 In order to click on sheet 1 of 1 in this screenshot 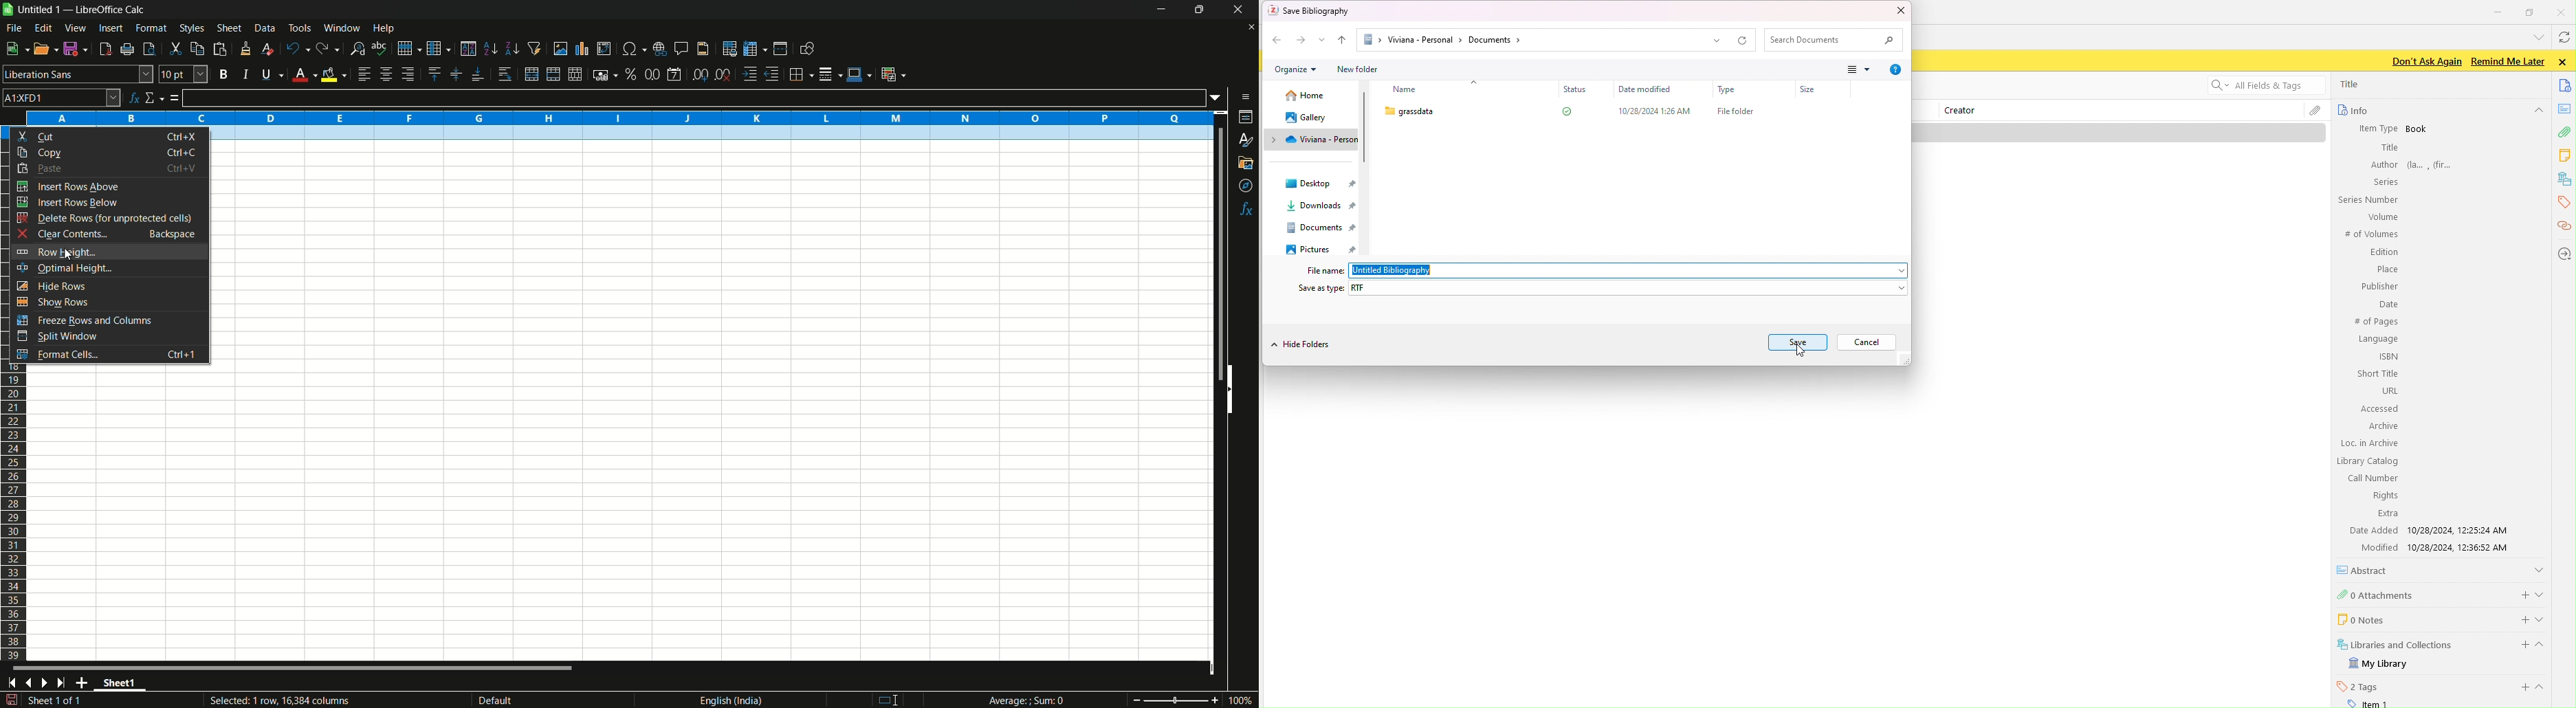, I will do `click(59, 702)`.